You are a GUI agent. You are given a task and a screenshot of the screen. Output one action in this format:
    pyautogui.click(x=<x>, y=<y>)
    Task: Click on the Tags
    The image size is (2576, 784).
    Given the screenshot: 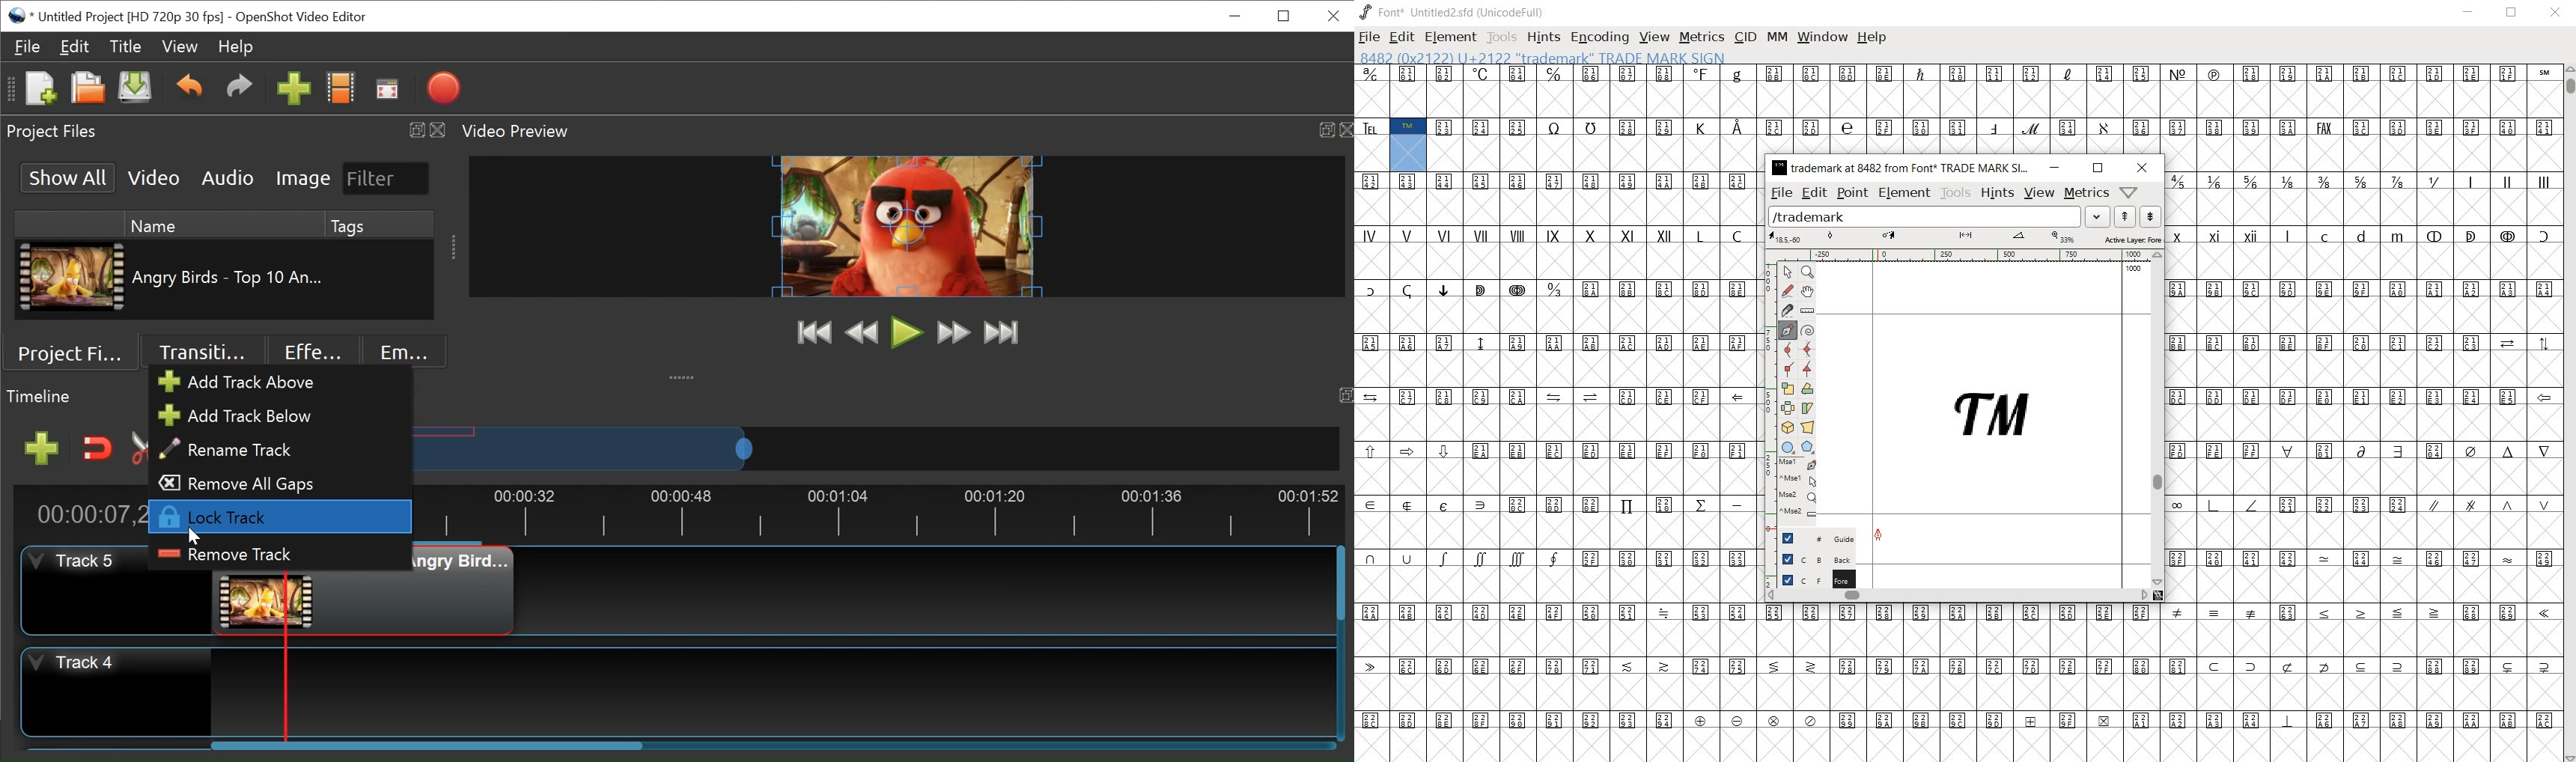 What is the action you would take?
    pyautogui.click(x=382, y=225)
    